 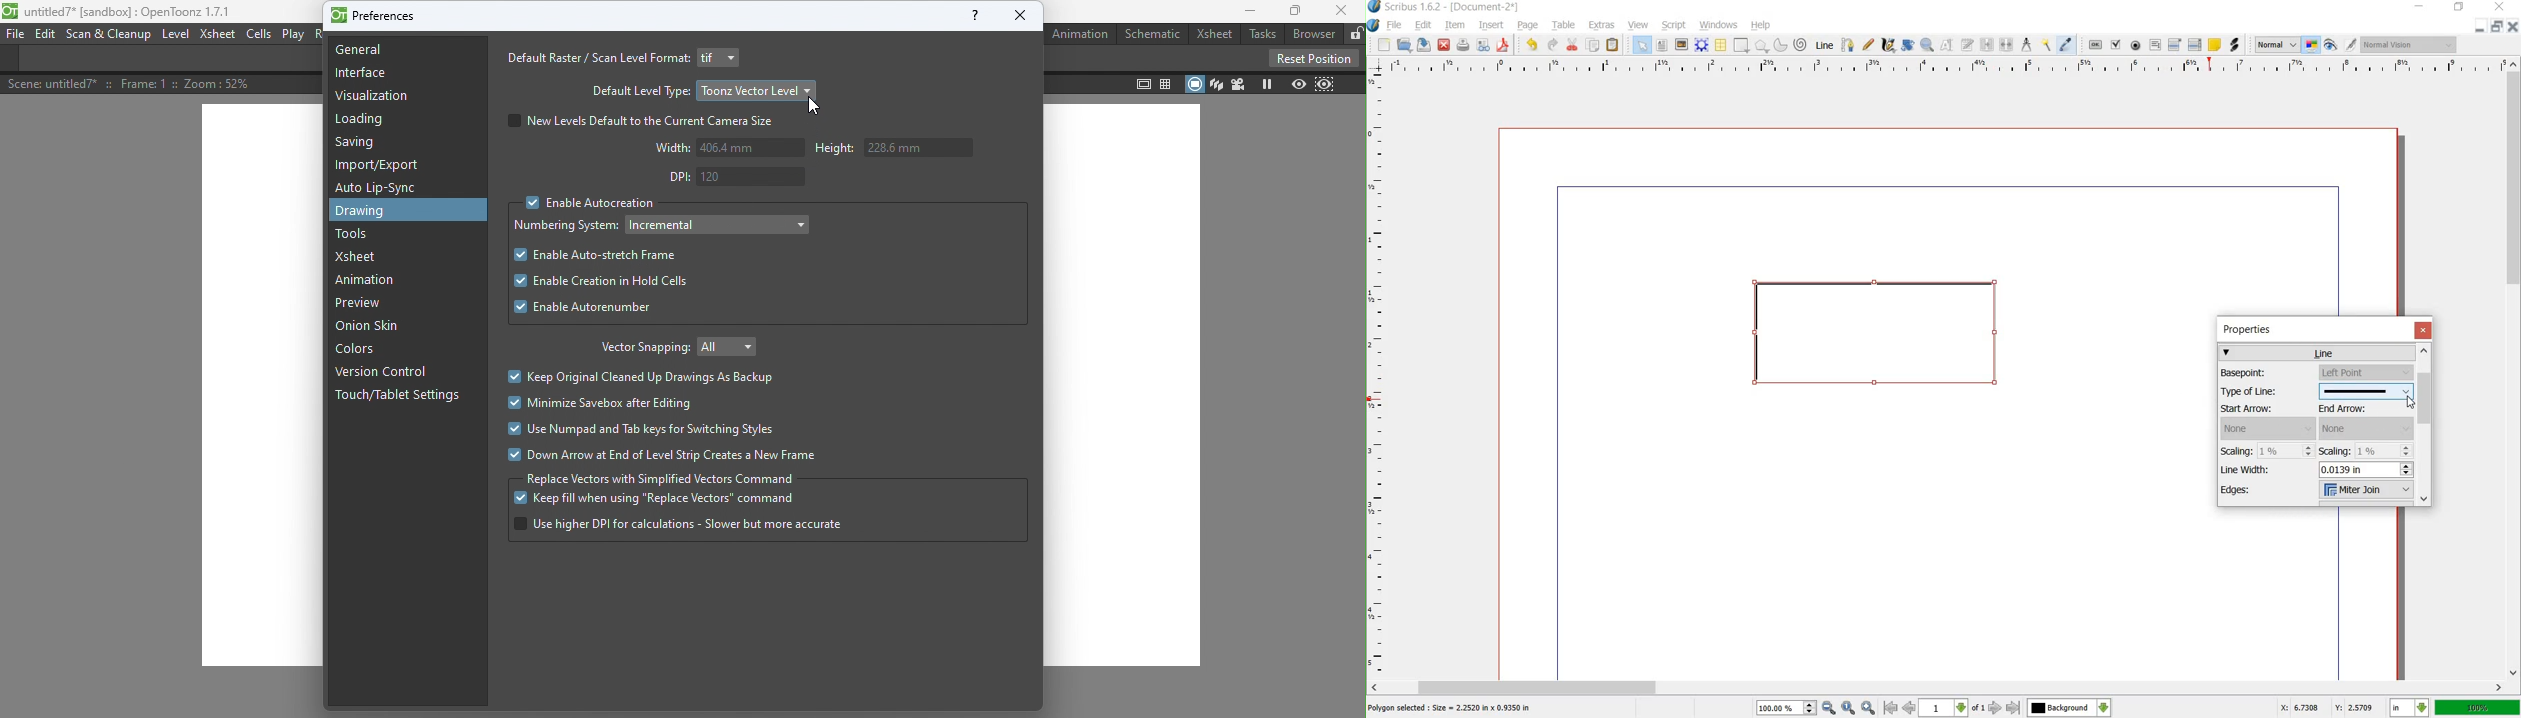 I want to click on MINIMIZE, so click(x=2418, y=7).